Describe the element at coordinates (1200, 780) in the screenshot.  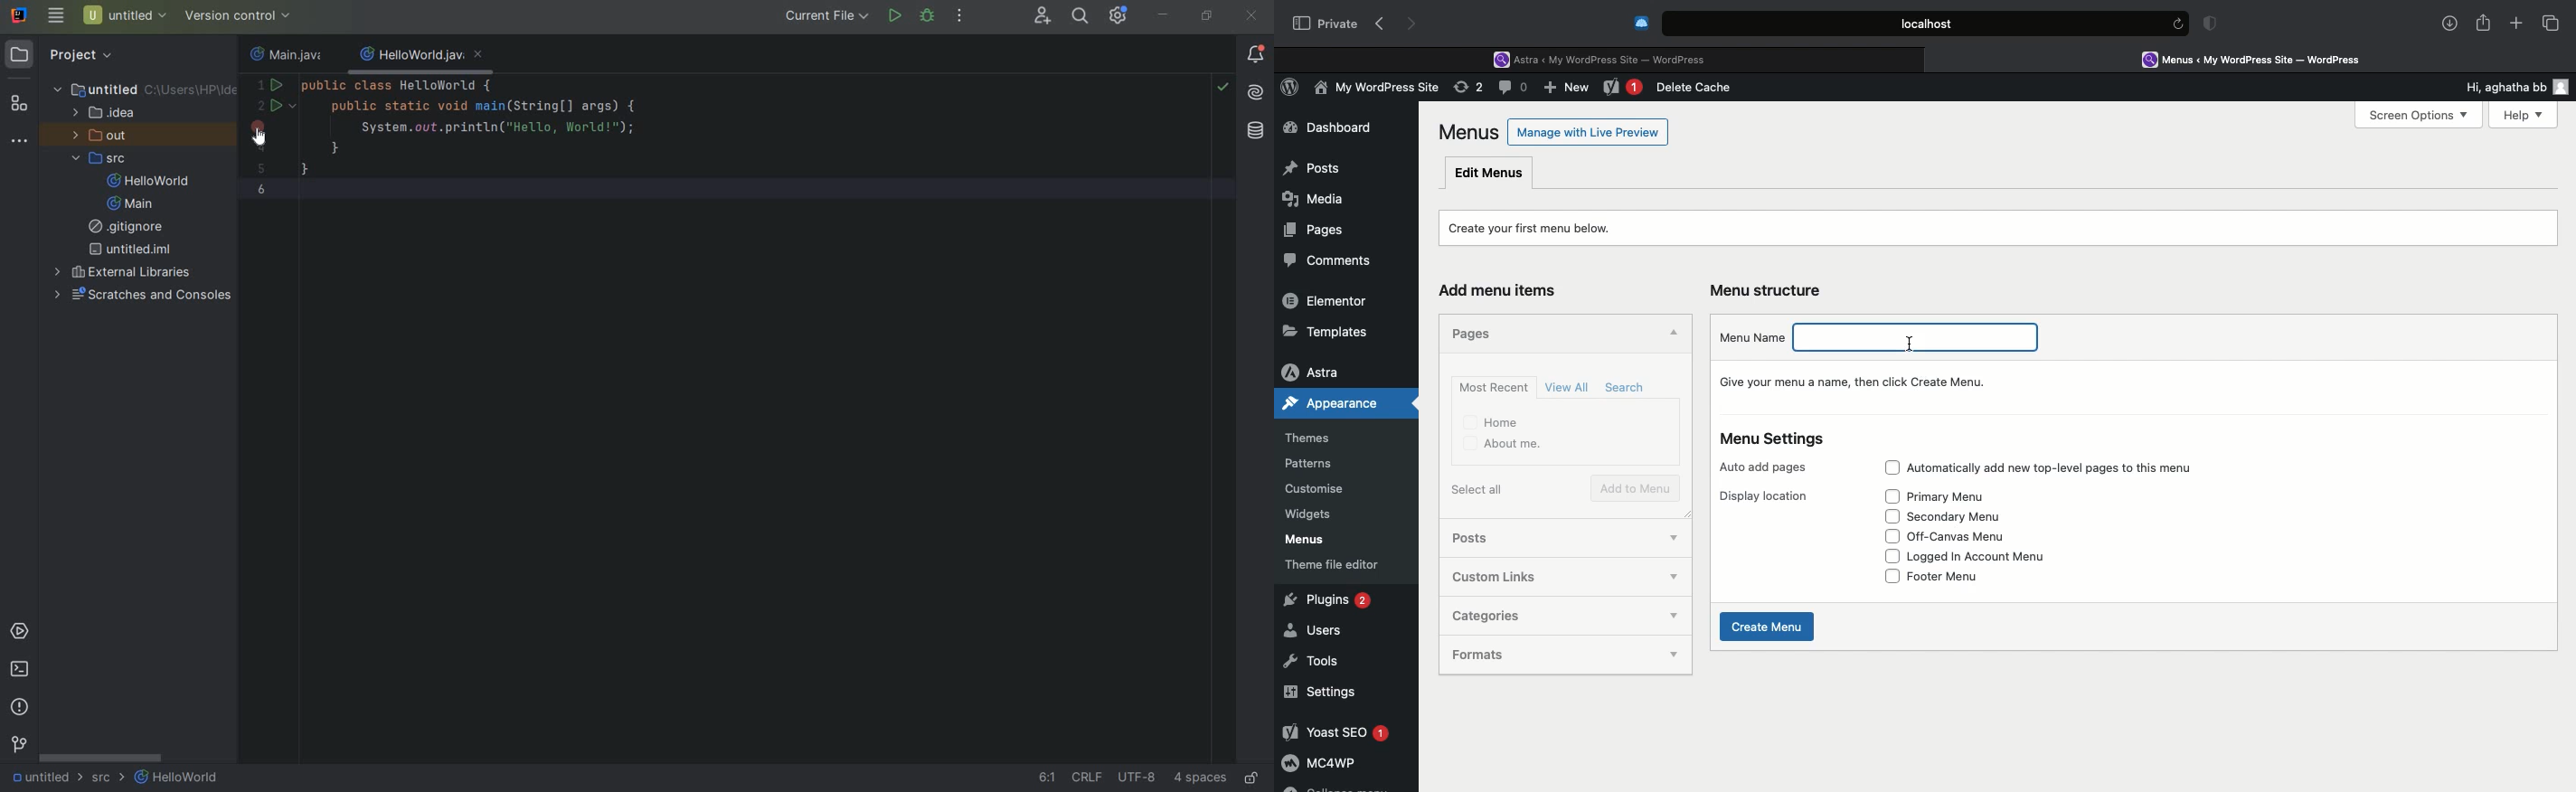
I see `indent` at that location.